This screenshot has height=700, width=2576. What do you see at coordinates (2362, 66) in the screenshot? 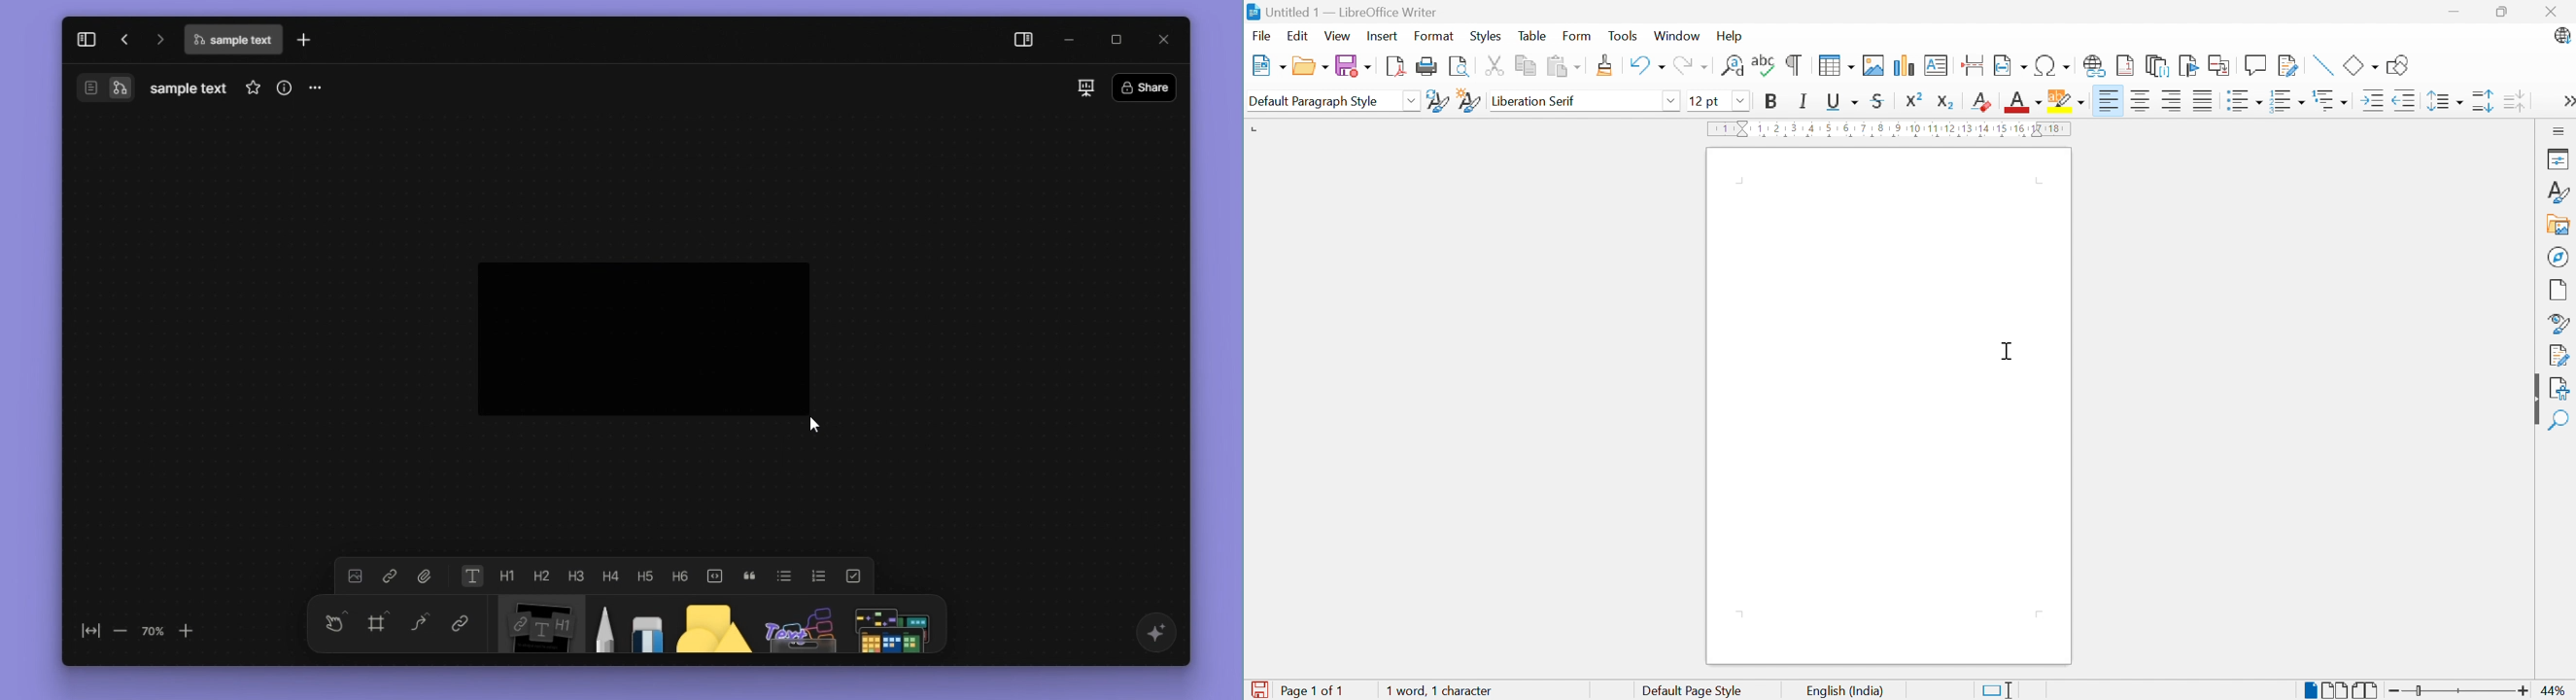
I see `Basic shapes` at bounding box center [2362, 66].